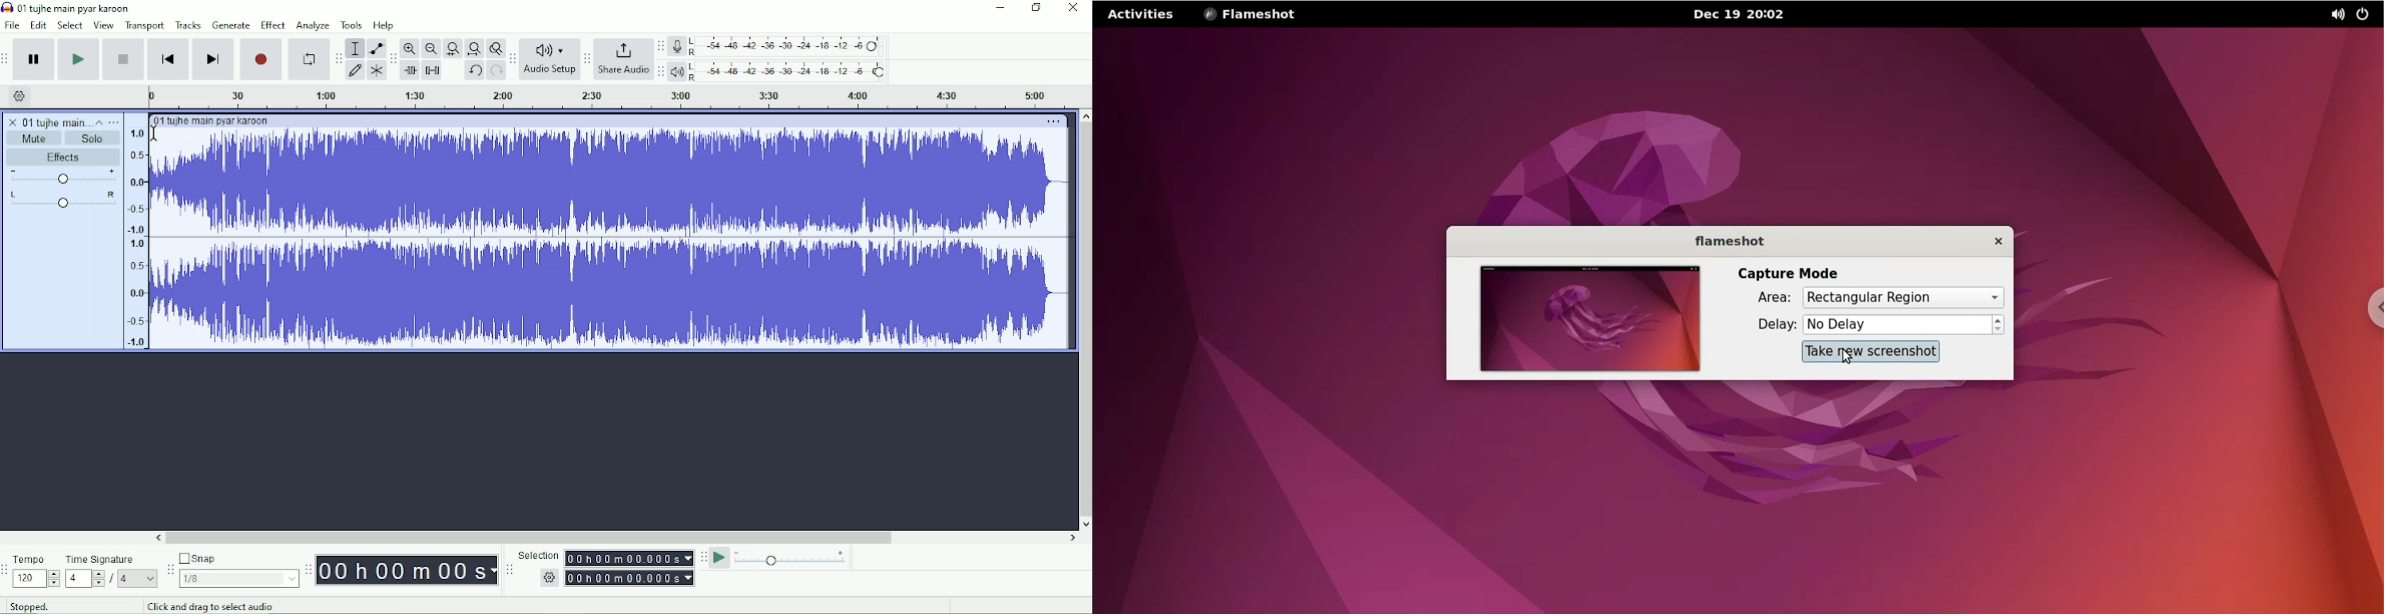 This screenshot has width=2408, height=616. I want to click on Enable looping, so click(309, 59).